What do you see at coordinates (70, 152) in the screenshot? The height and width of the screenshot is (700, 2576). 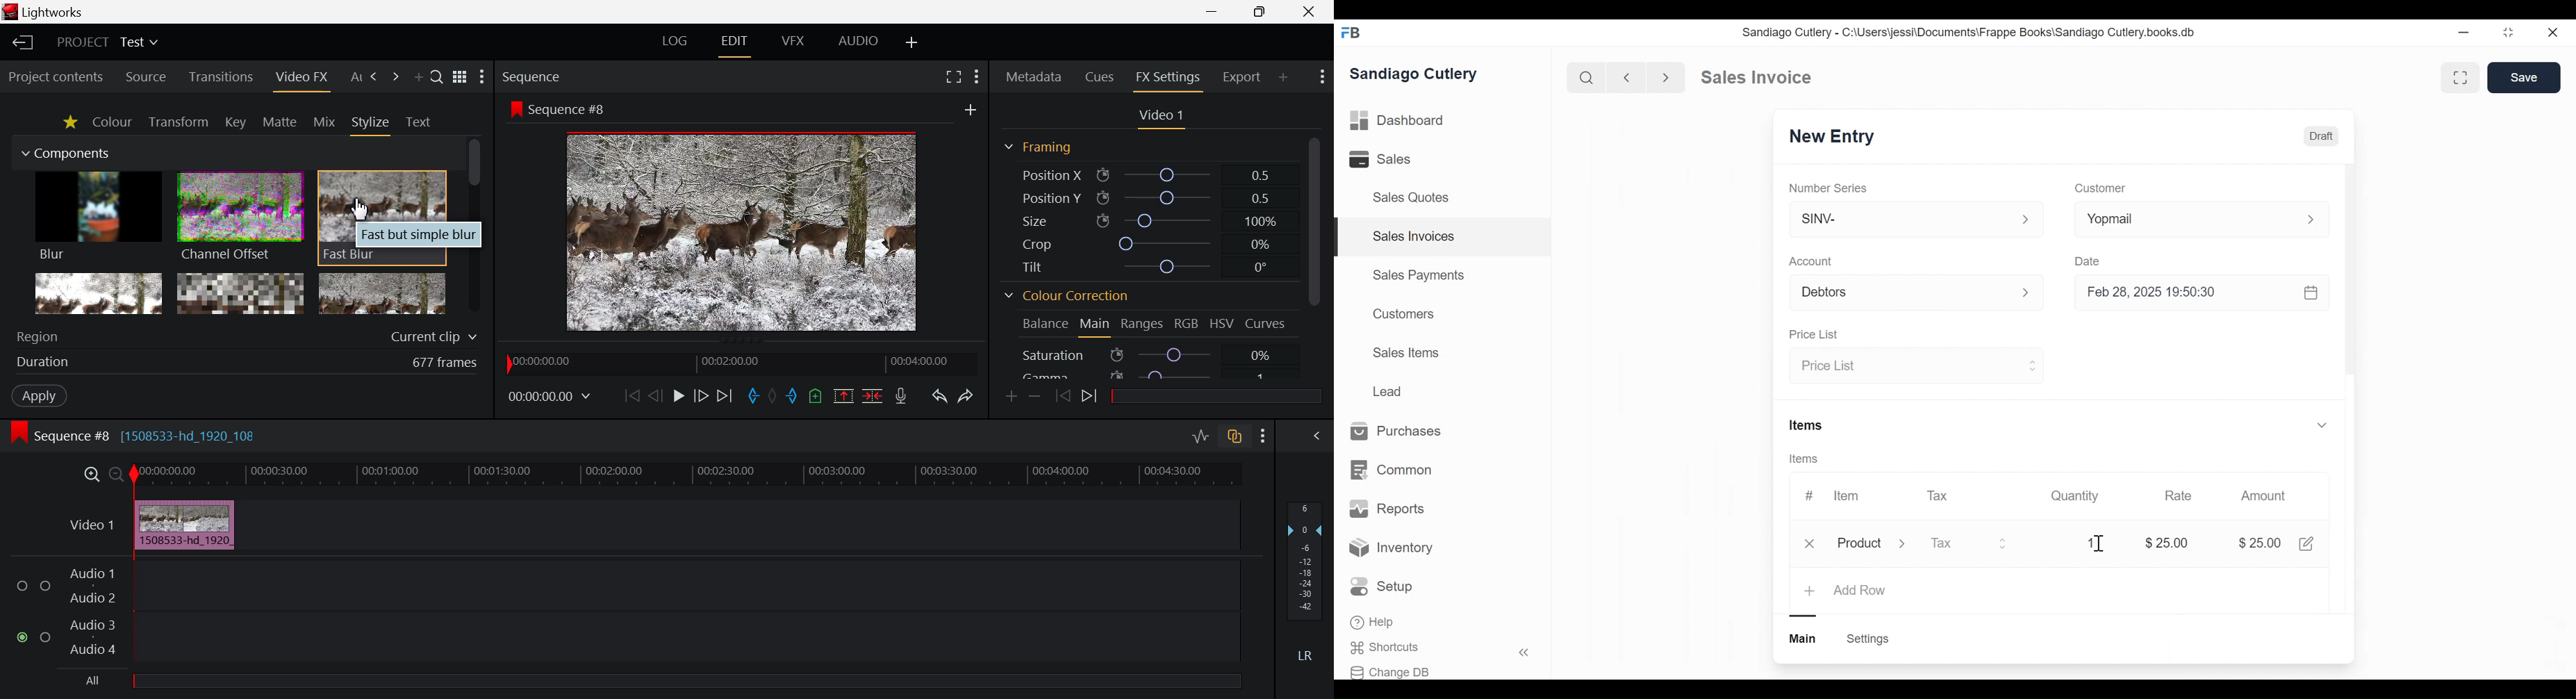 I see `Components Section` at bounding box center [70, 152].